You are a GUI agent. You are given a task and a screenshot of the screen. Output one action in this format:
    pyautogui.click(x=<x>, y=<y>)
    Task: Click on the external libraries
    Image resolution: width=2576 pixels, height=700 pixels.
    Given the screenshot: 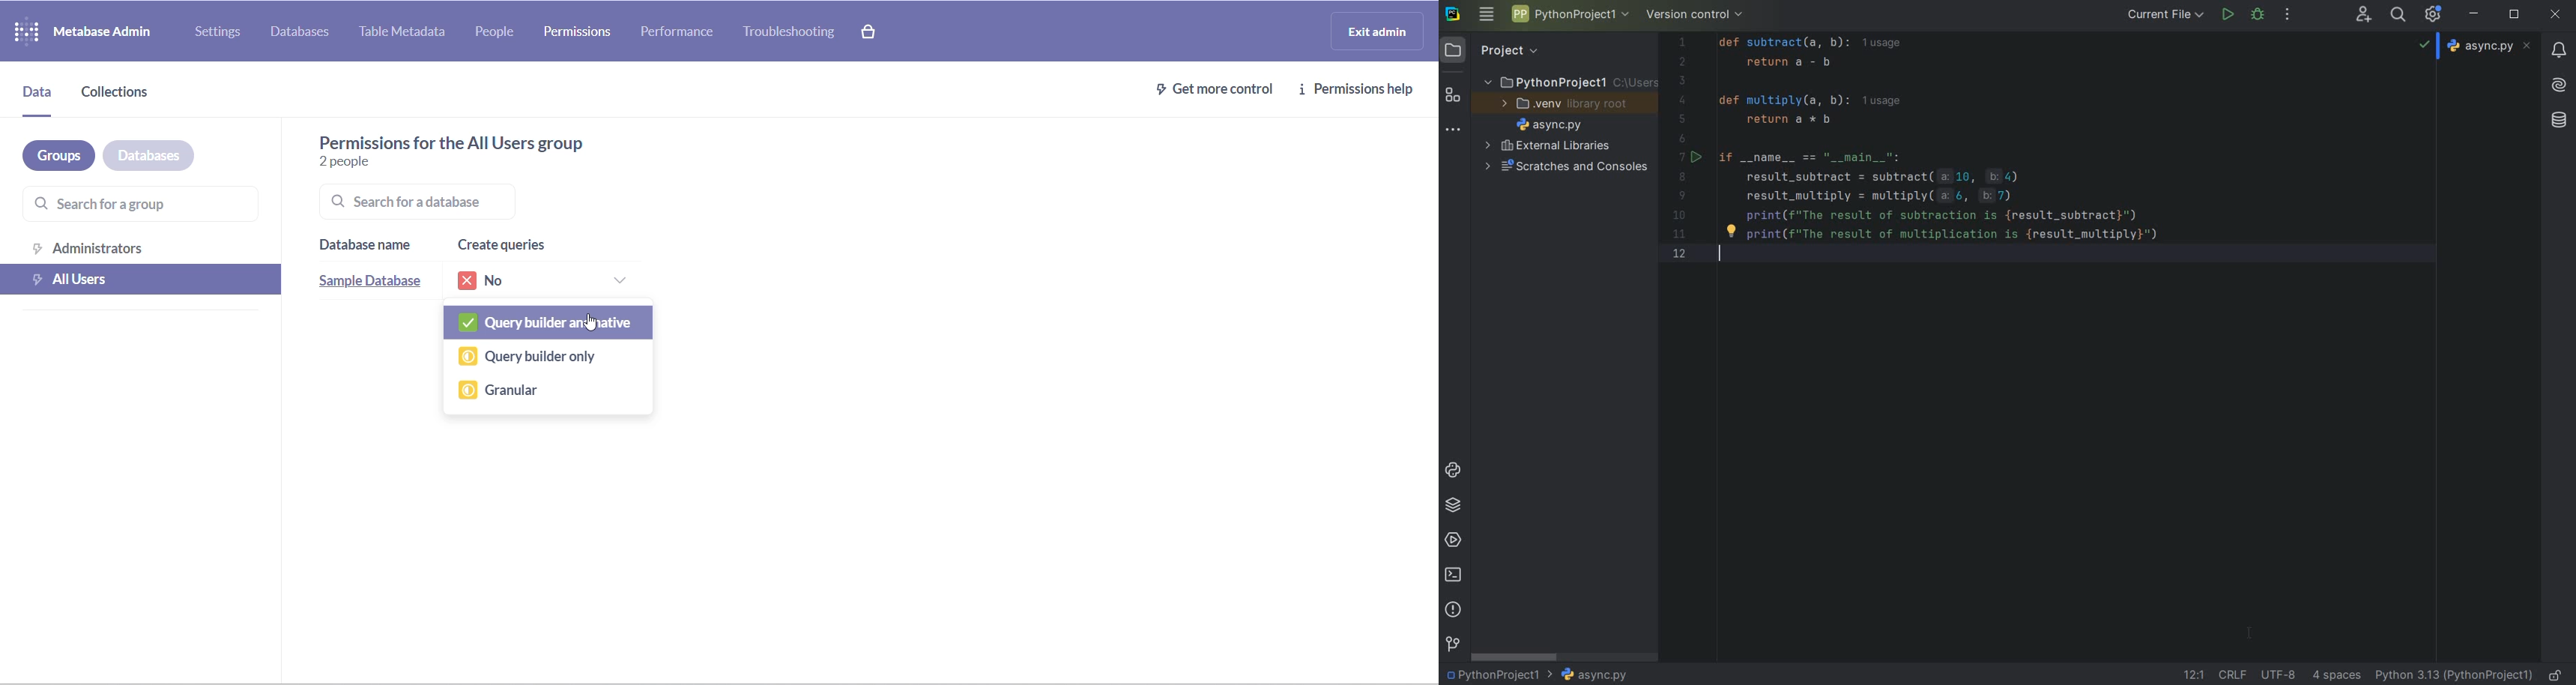 What is the action you would take?
    pyautogui.click(x=1560, y=147)
    